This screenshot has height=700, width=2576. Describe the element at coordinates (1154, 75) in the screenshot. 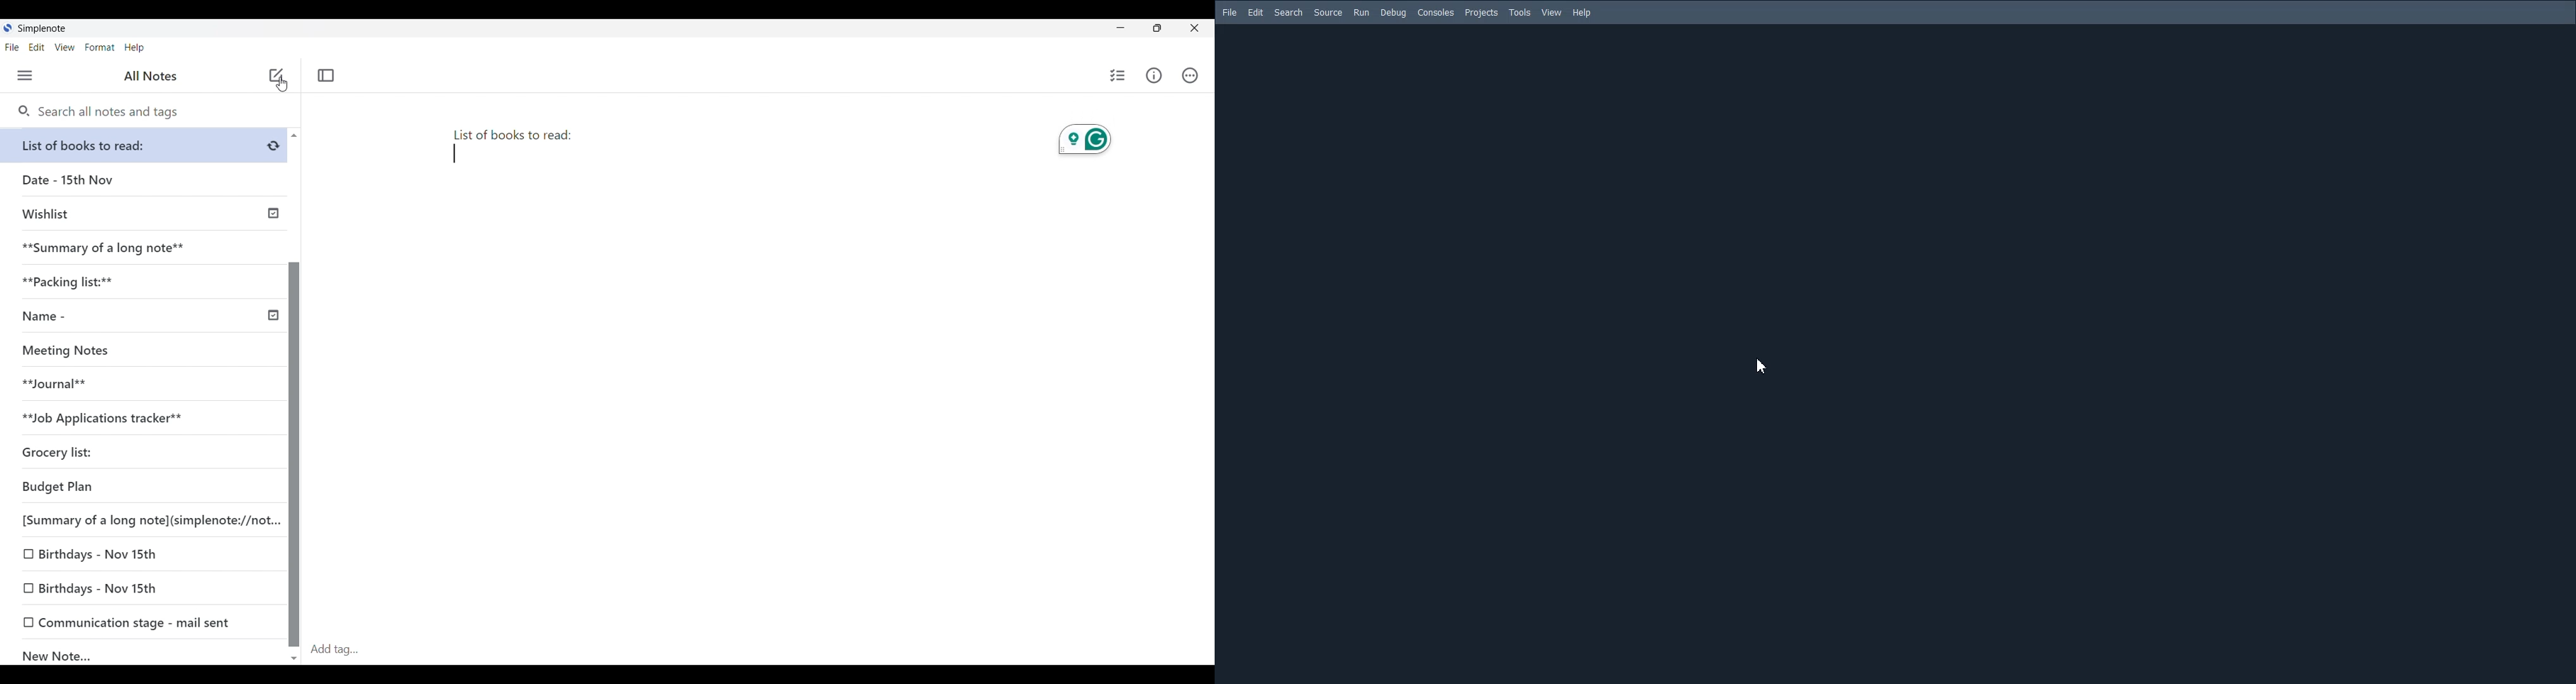

I see `Info` at that location.